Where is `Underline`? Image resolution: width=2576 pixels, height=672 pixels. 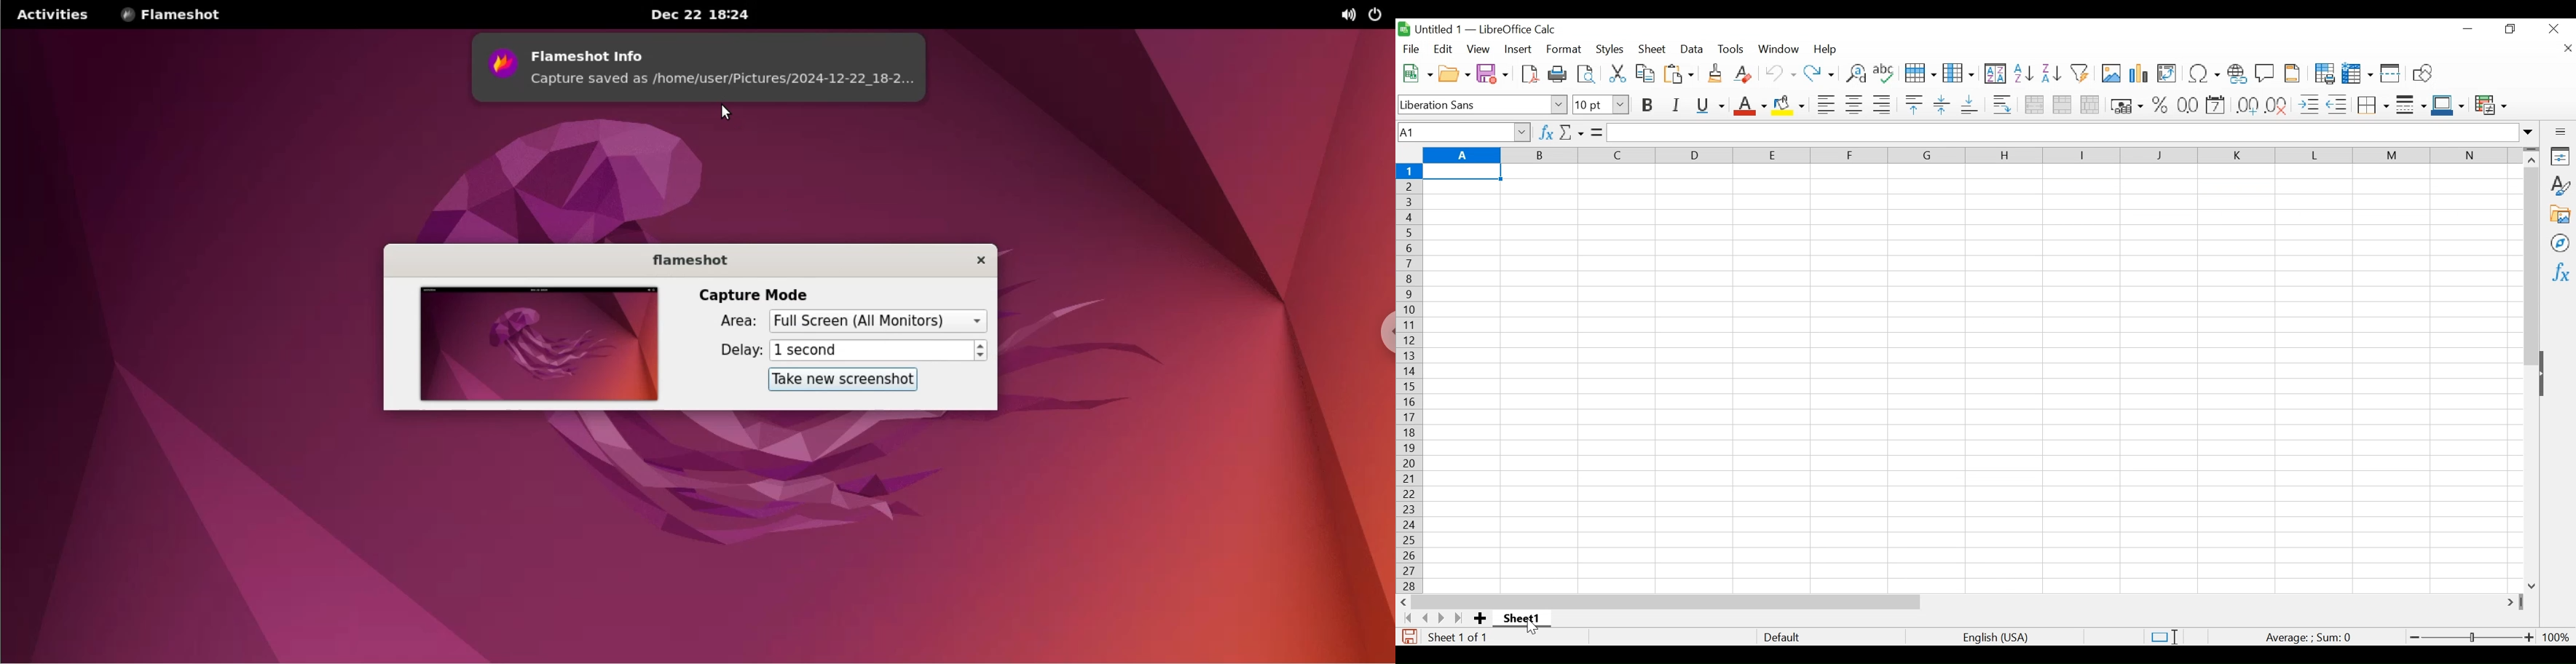 Underline is located at coordinates (1710, 106).